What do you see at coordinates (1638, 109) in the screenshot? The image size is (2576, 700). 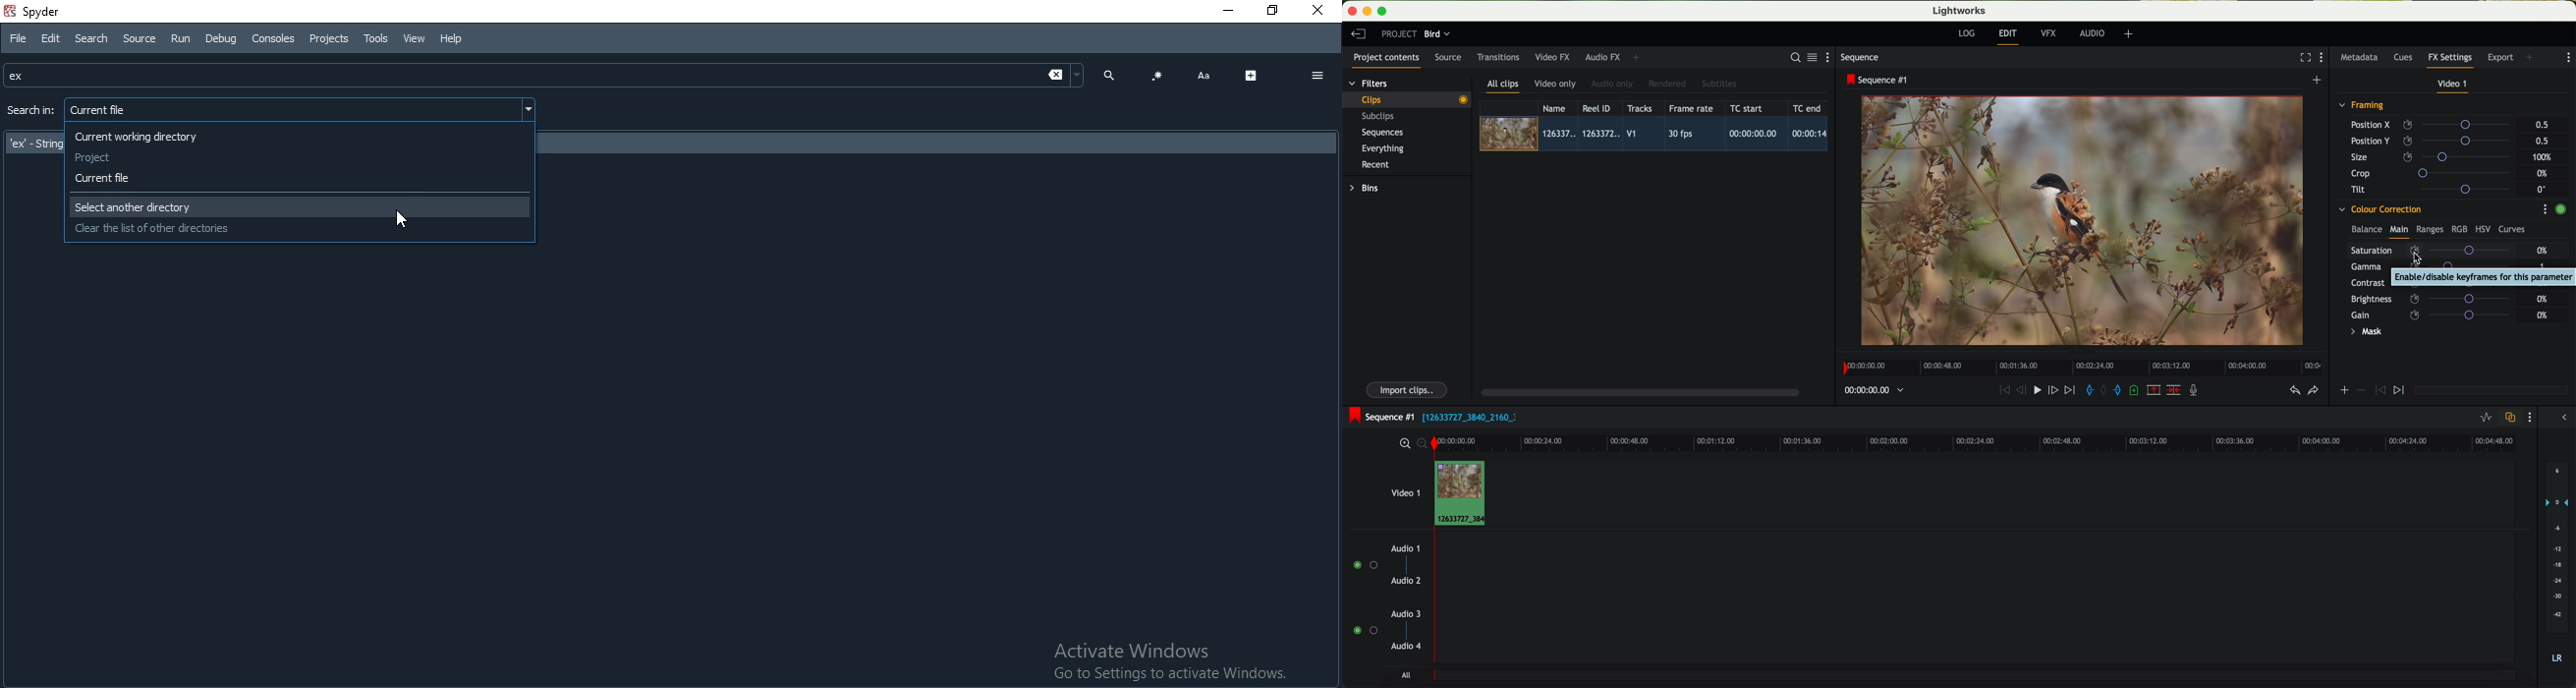 I see `tracks` at bounding box center [1638, 109].